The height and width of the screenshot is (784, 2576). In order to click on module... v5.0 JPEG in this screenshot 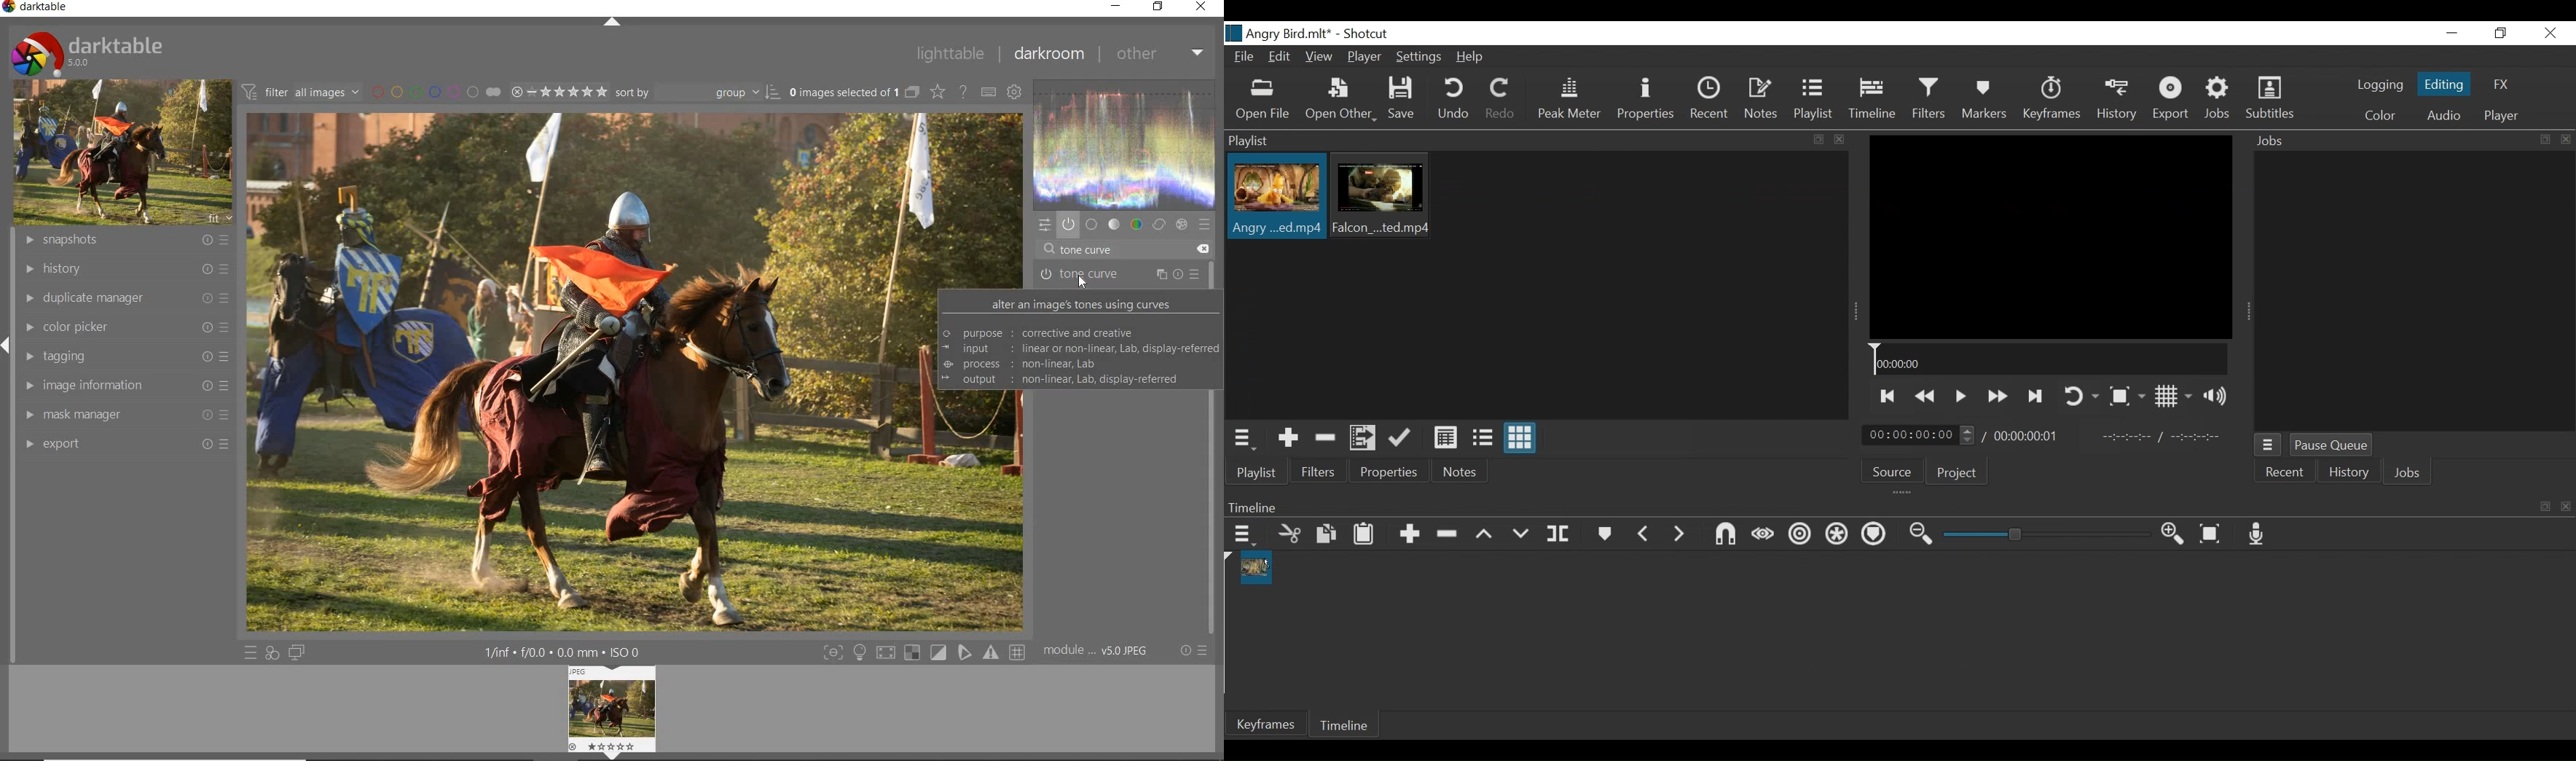, I will do `click(1099, 651)`.